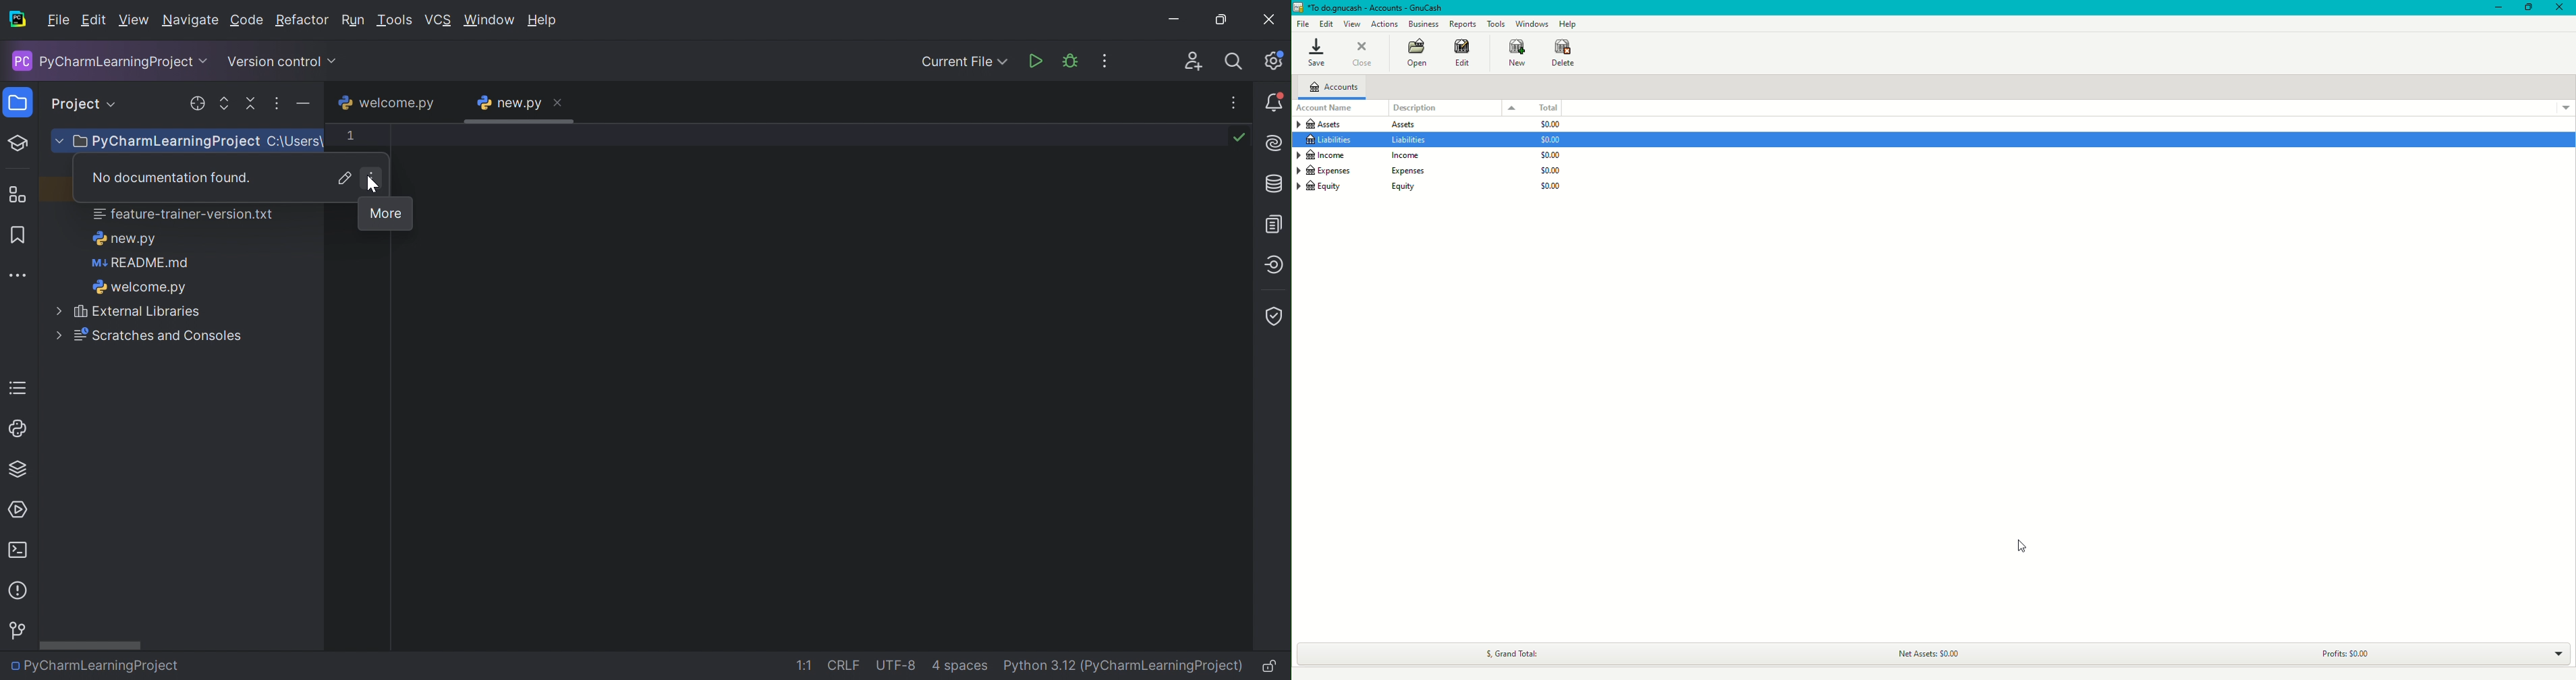  I want to click on PyCharmLearningProject, so click(155, 142).